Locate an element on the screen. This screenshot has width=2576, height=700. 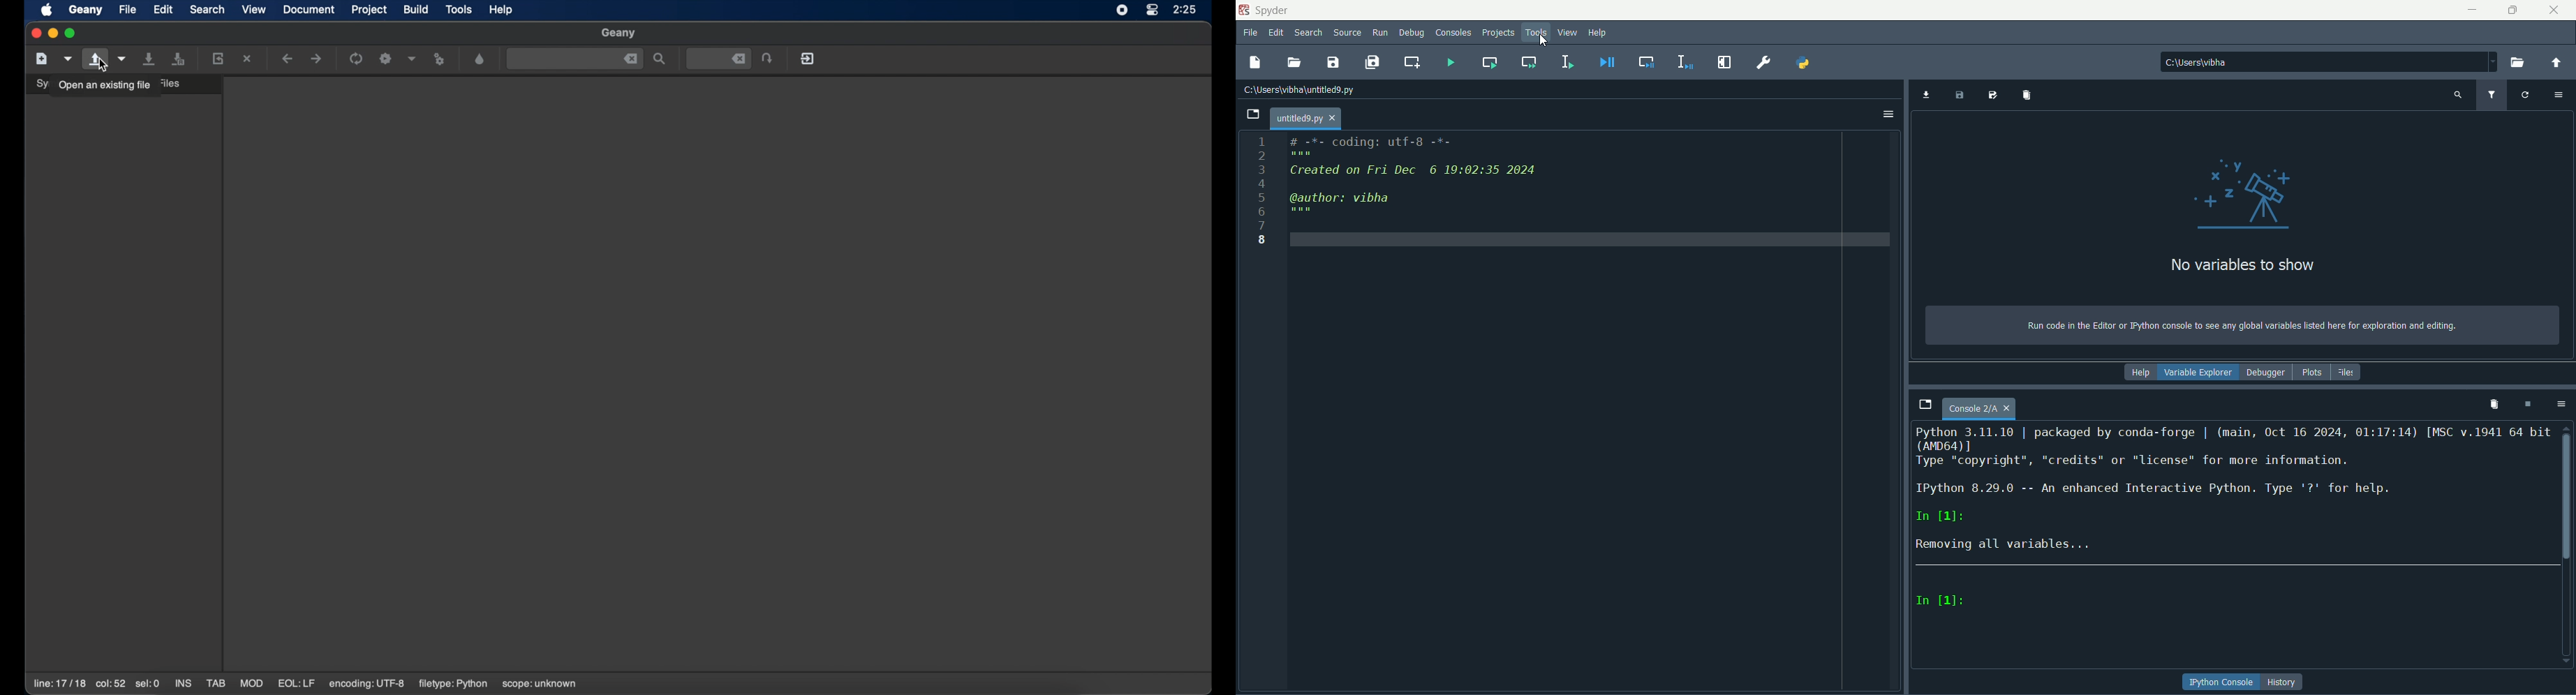
maximize current pane is located at coordinates (1725, 62).